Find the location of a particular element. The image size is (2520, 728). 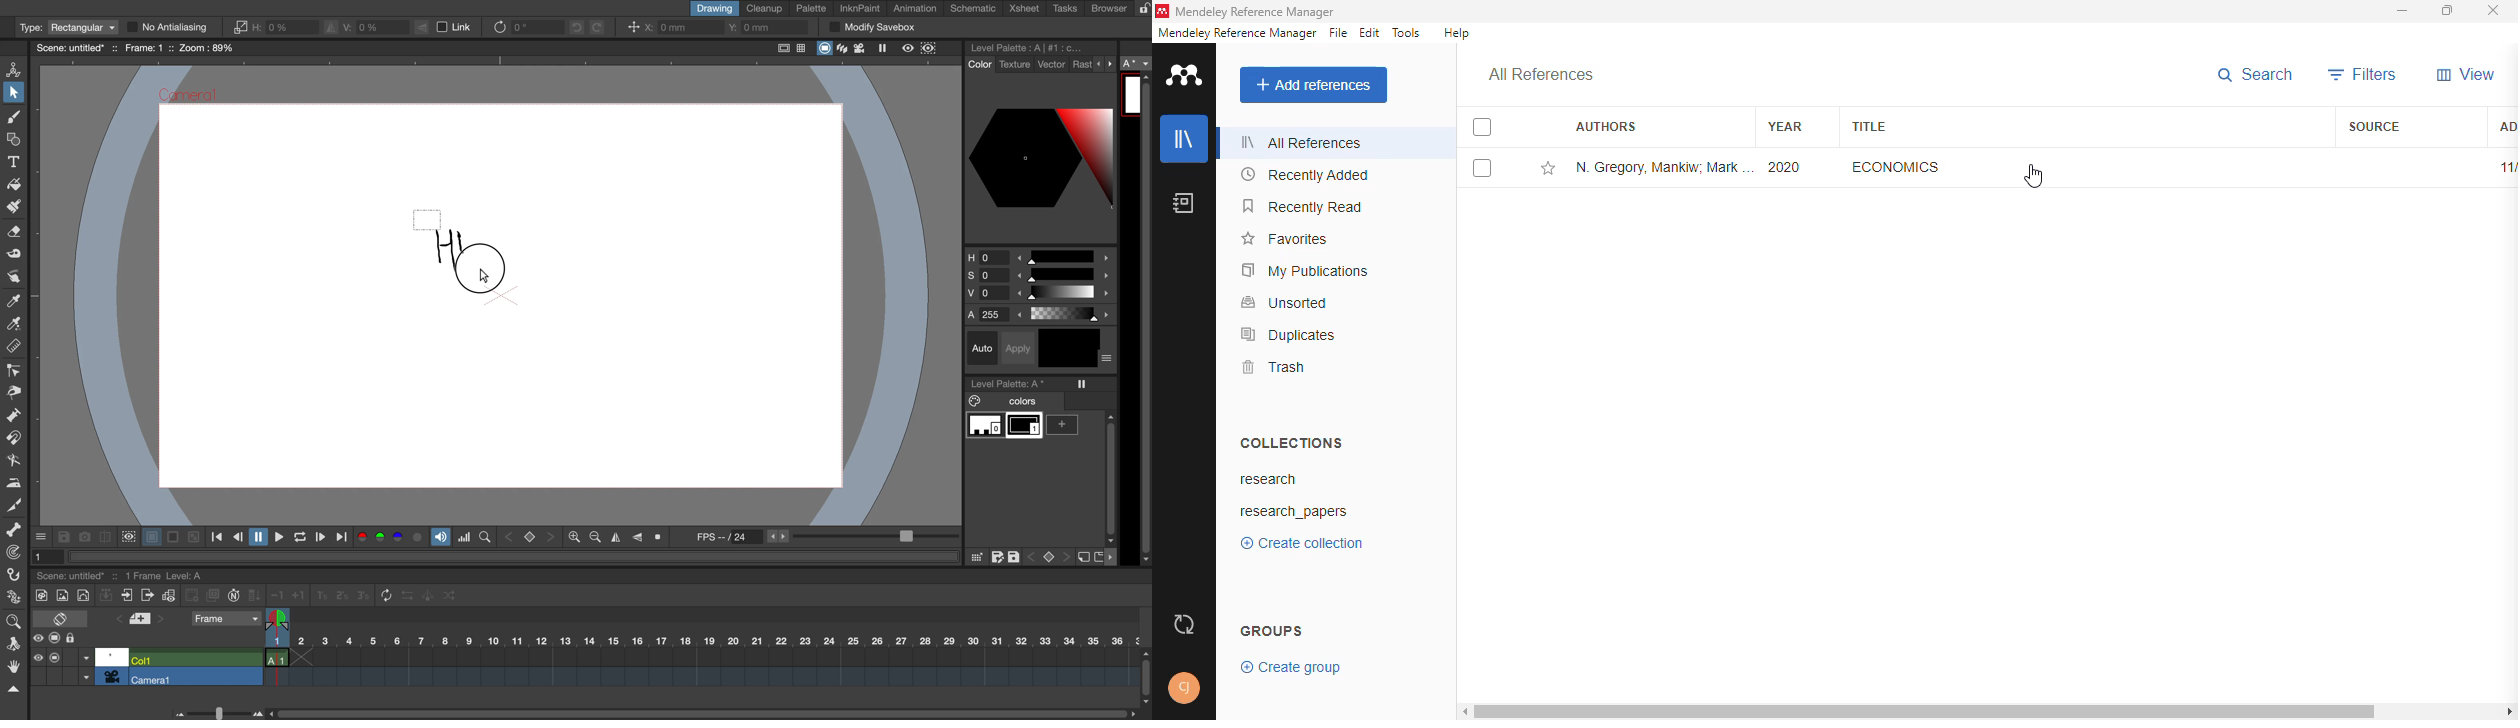

duplicates is located at coordinates (1287, 335).